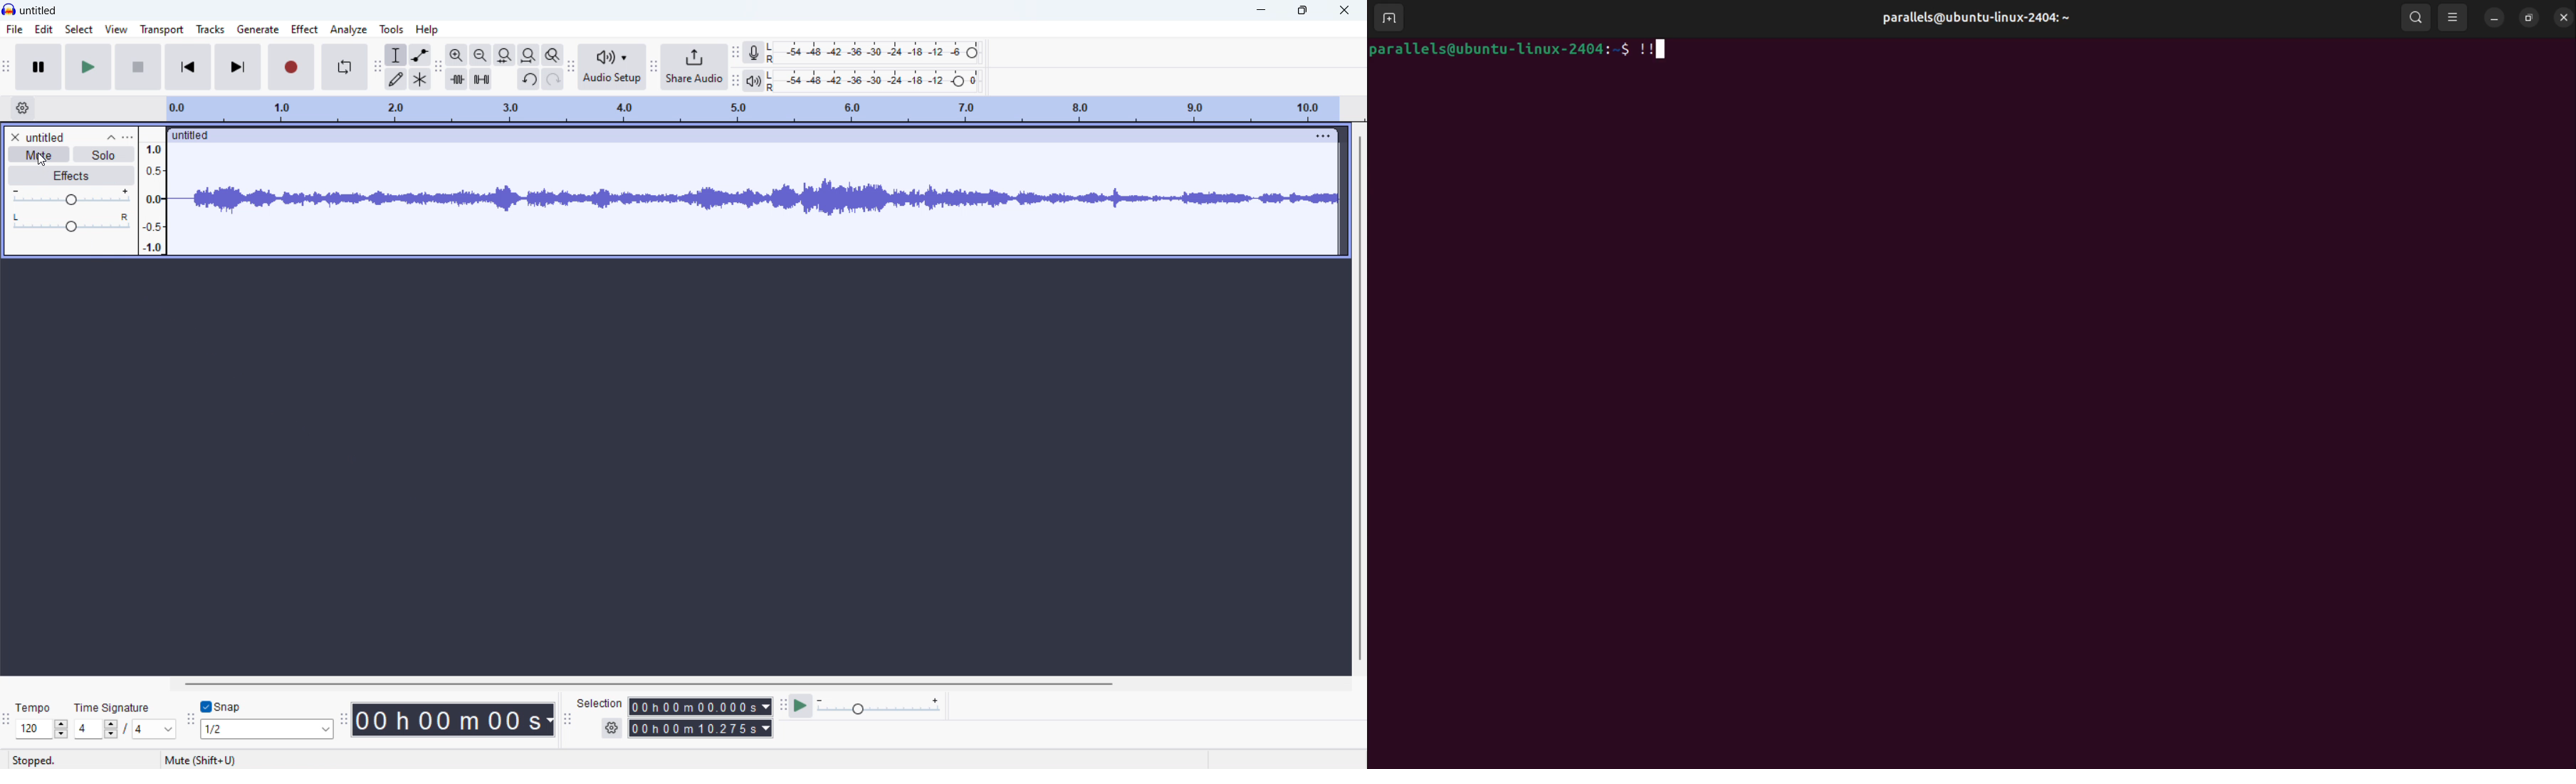 The image size is (2576, 784). What do you see at coordinates (211, 28) in the screenshot?
I see `tracks` at bounding box center [211, 28].